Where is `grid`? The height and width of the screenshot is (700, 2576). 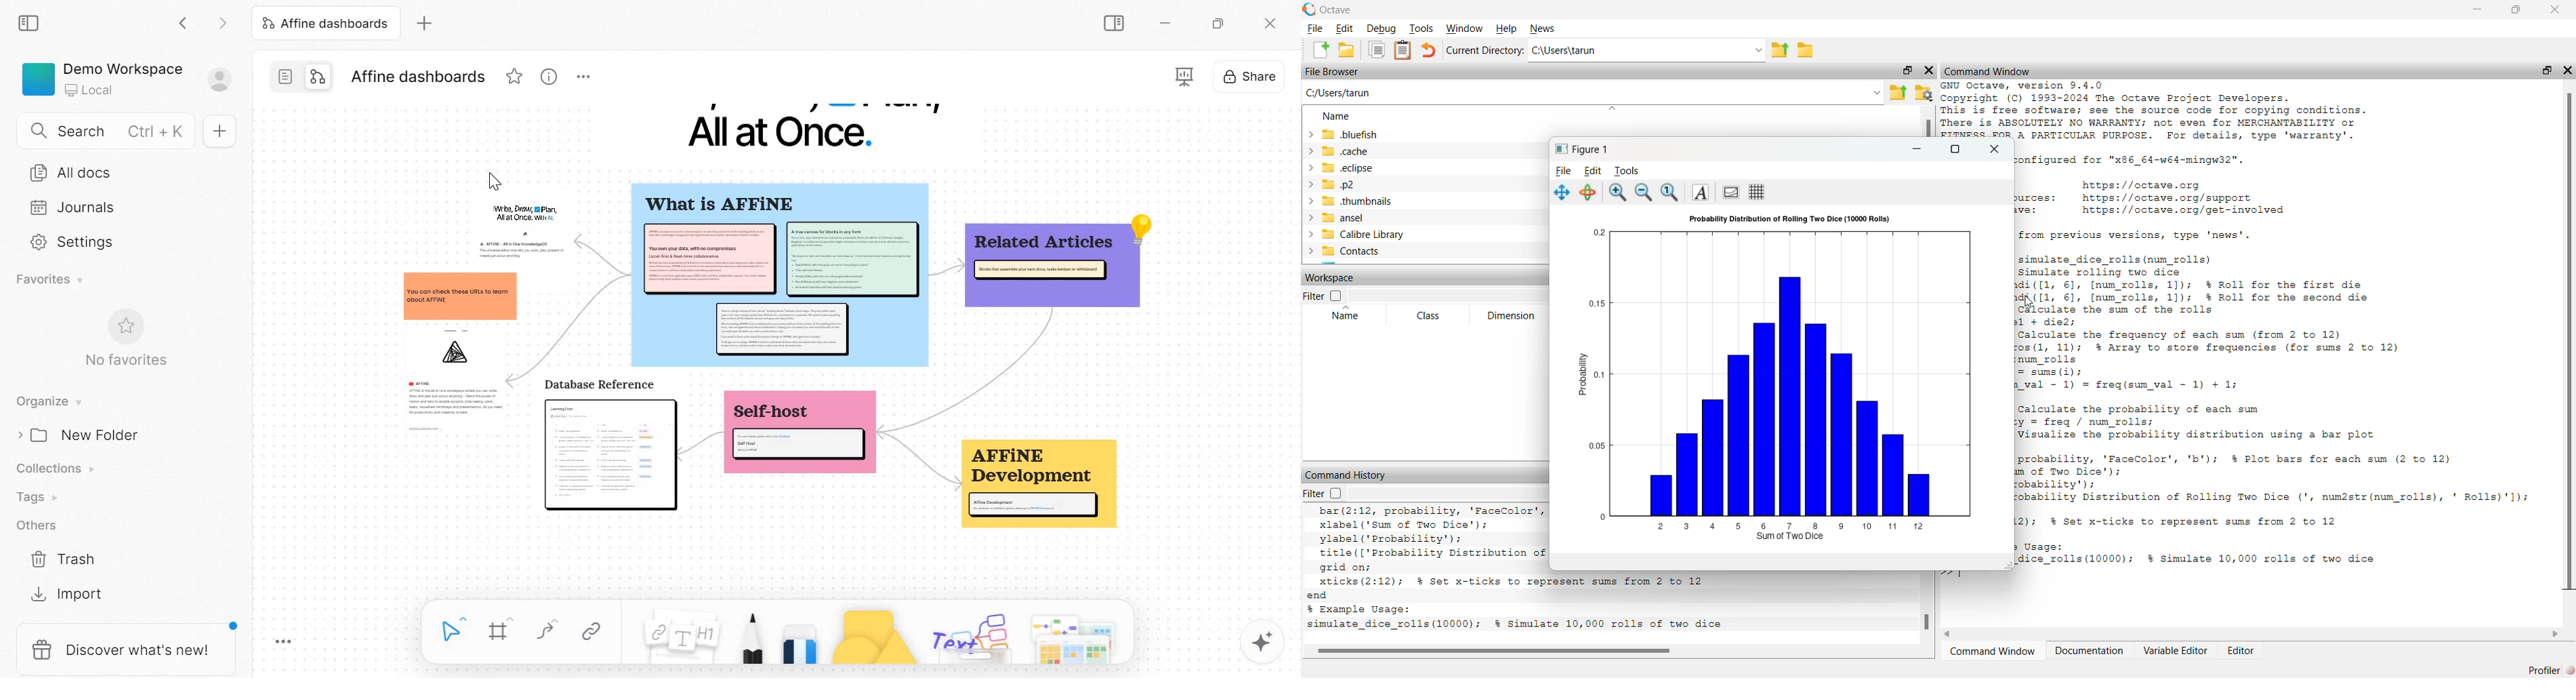 grid is located at coordinates (1759, 193).